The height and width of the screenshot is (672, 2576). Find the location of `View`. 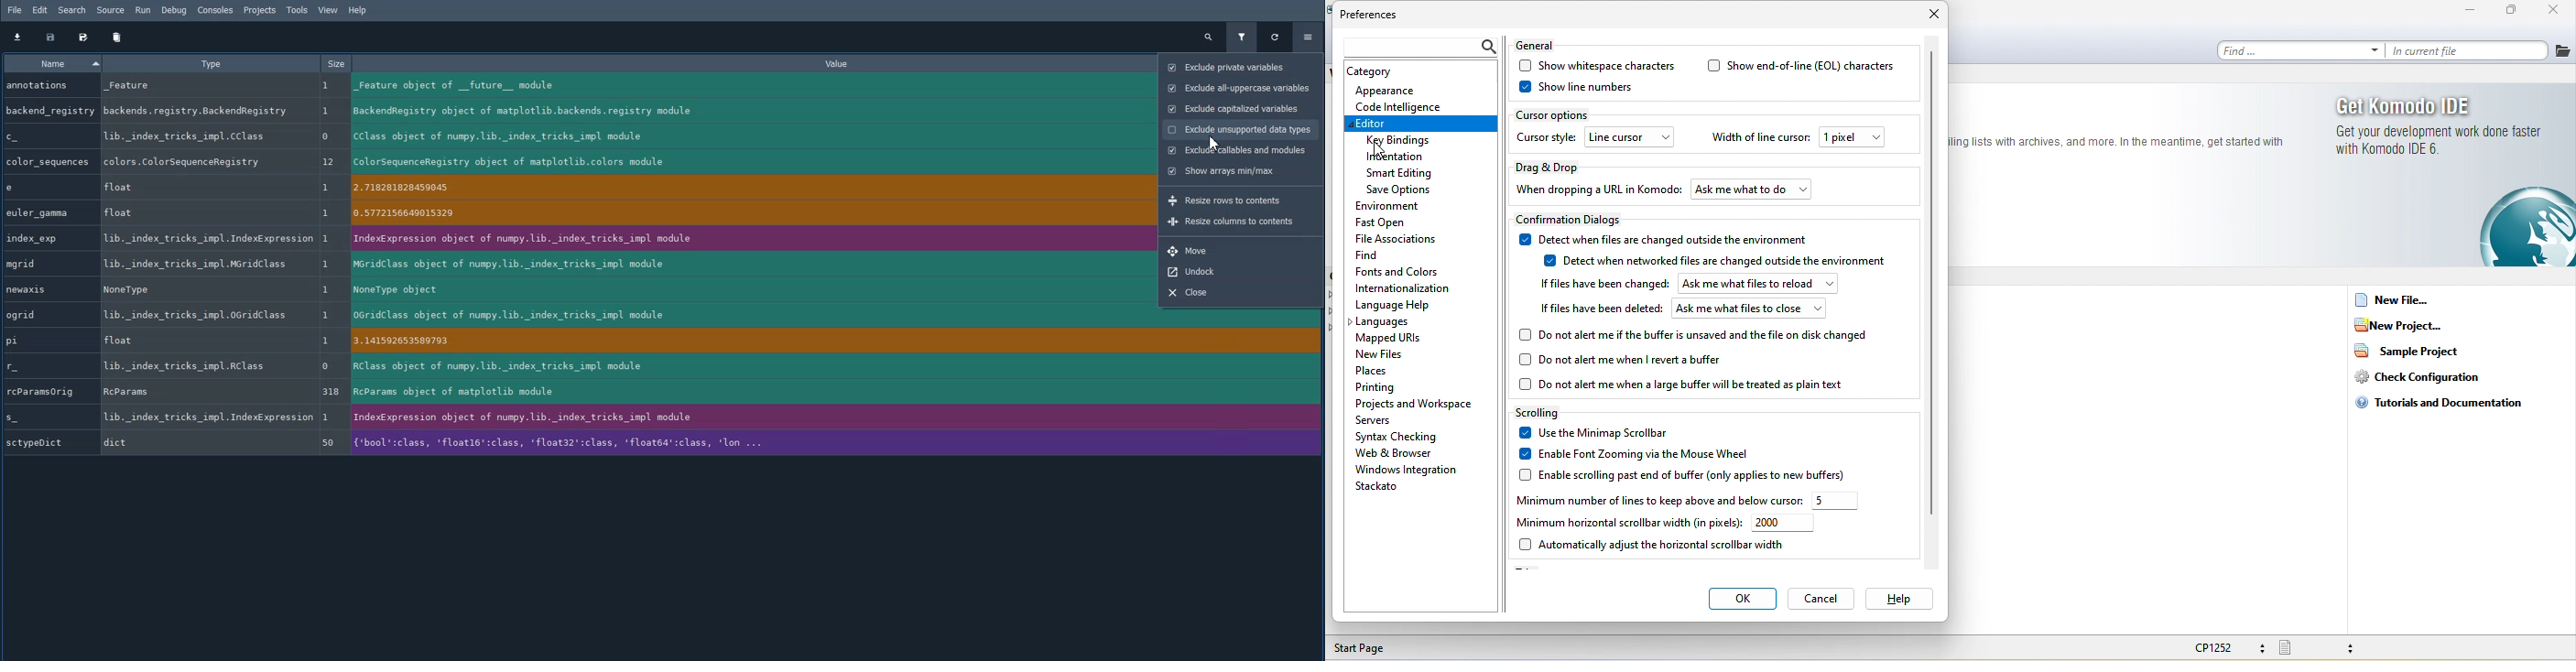

View is located at coordinates (328, 10).